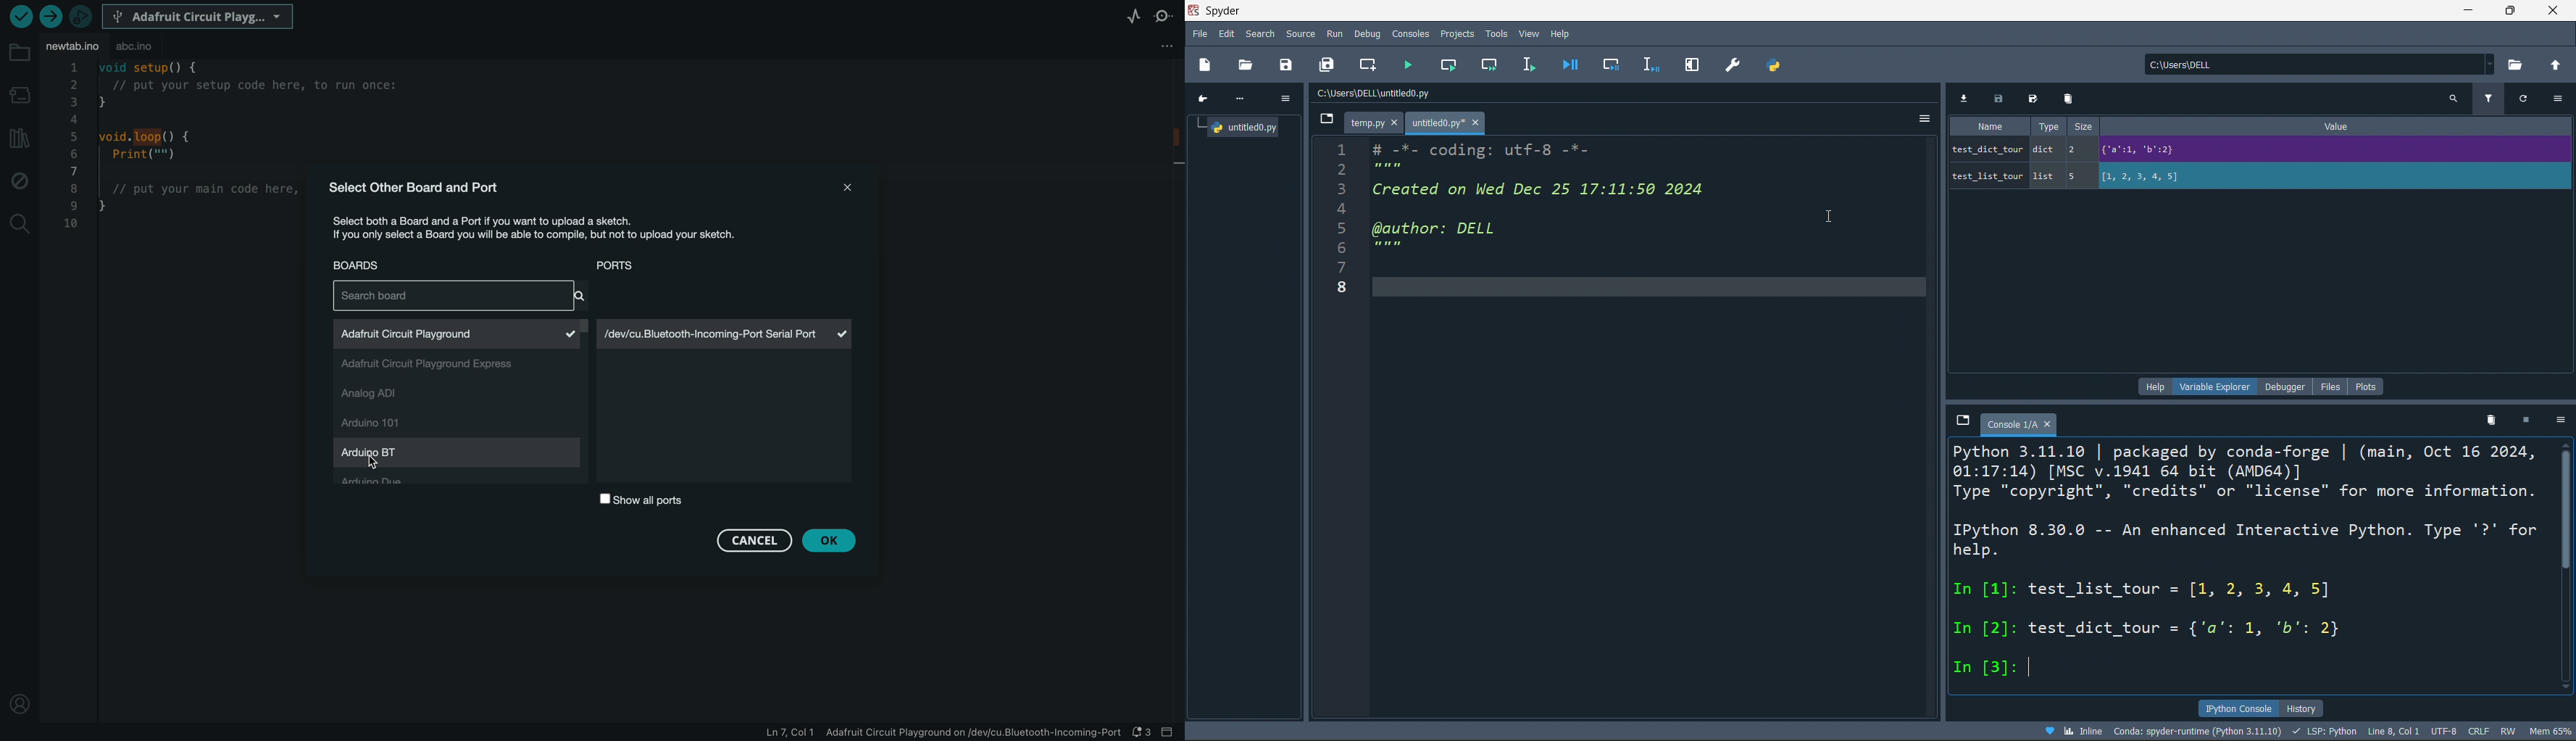 The image size is (2576, 756). I want to click on open parent directory, so click(2559, 65).